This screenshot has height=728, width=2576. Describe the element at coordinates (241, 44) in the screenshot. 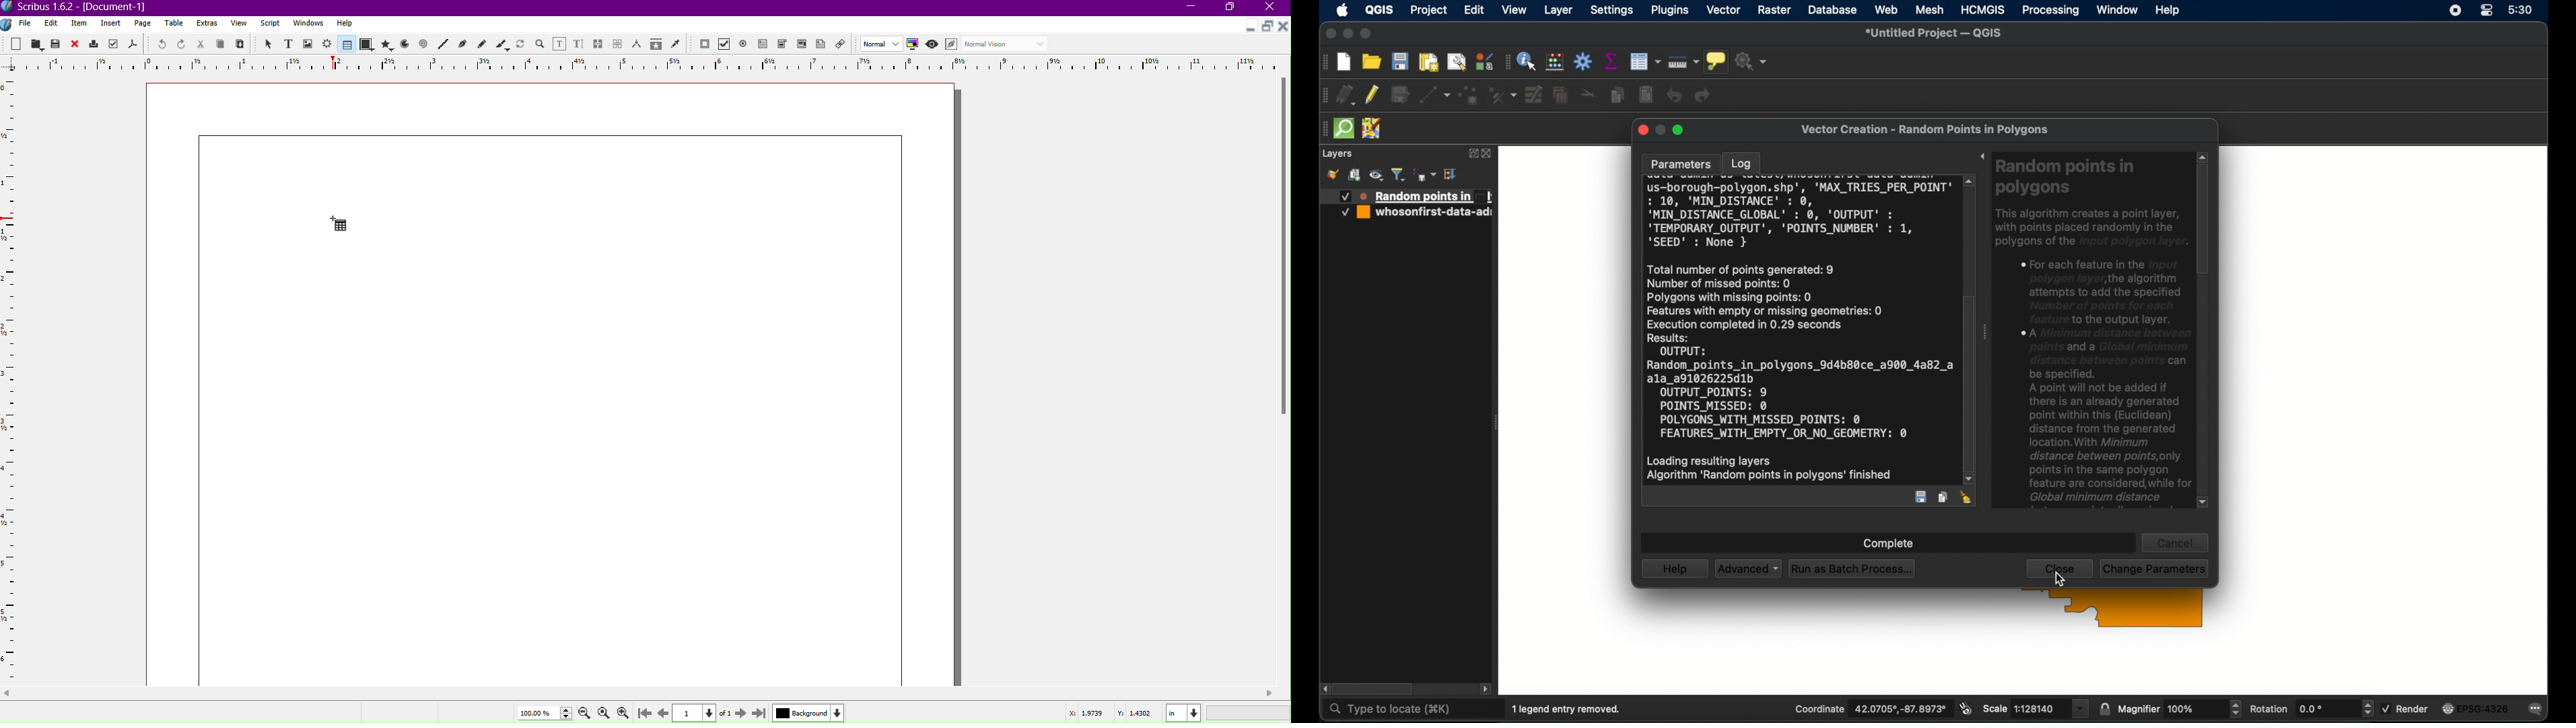

I see `Paste` at that location.